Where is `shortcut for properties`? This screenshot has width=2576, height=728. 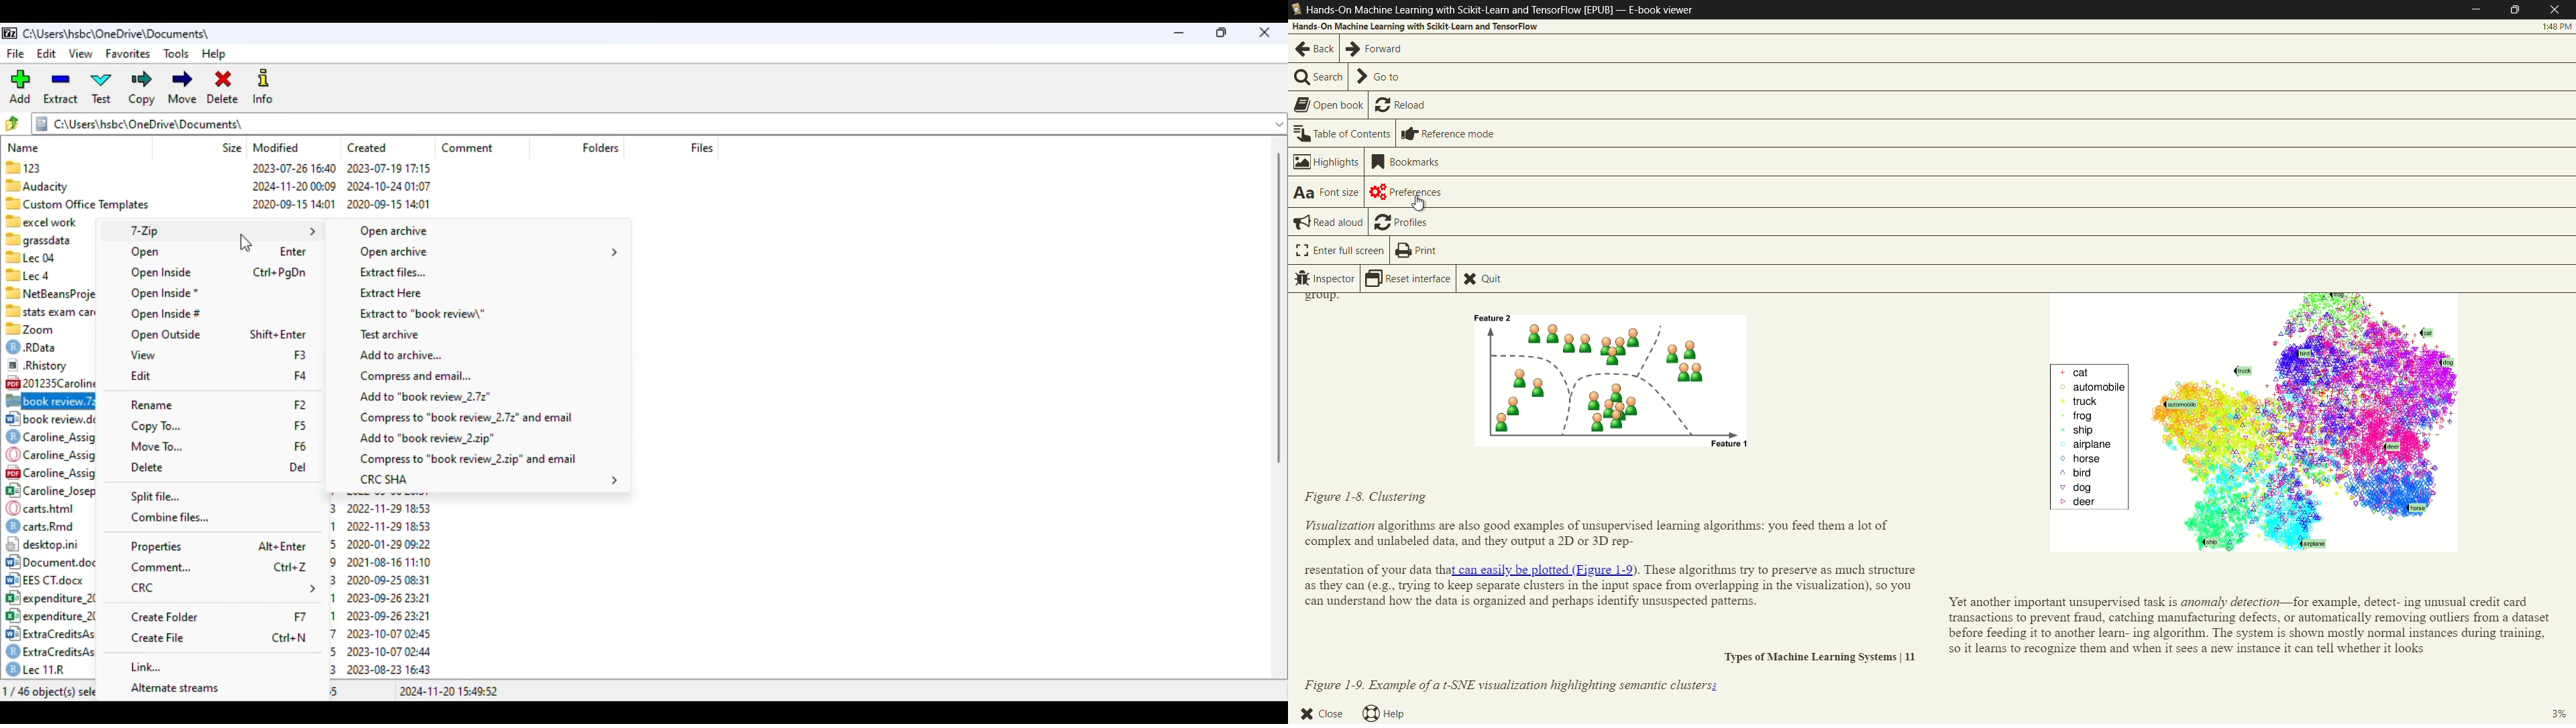 shortcut for properties is located at coordinates (282, 547).